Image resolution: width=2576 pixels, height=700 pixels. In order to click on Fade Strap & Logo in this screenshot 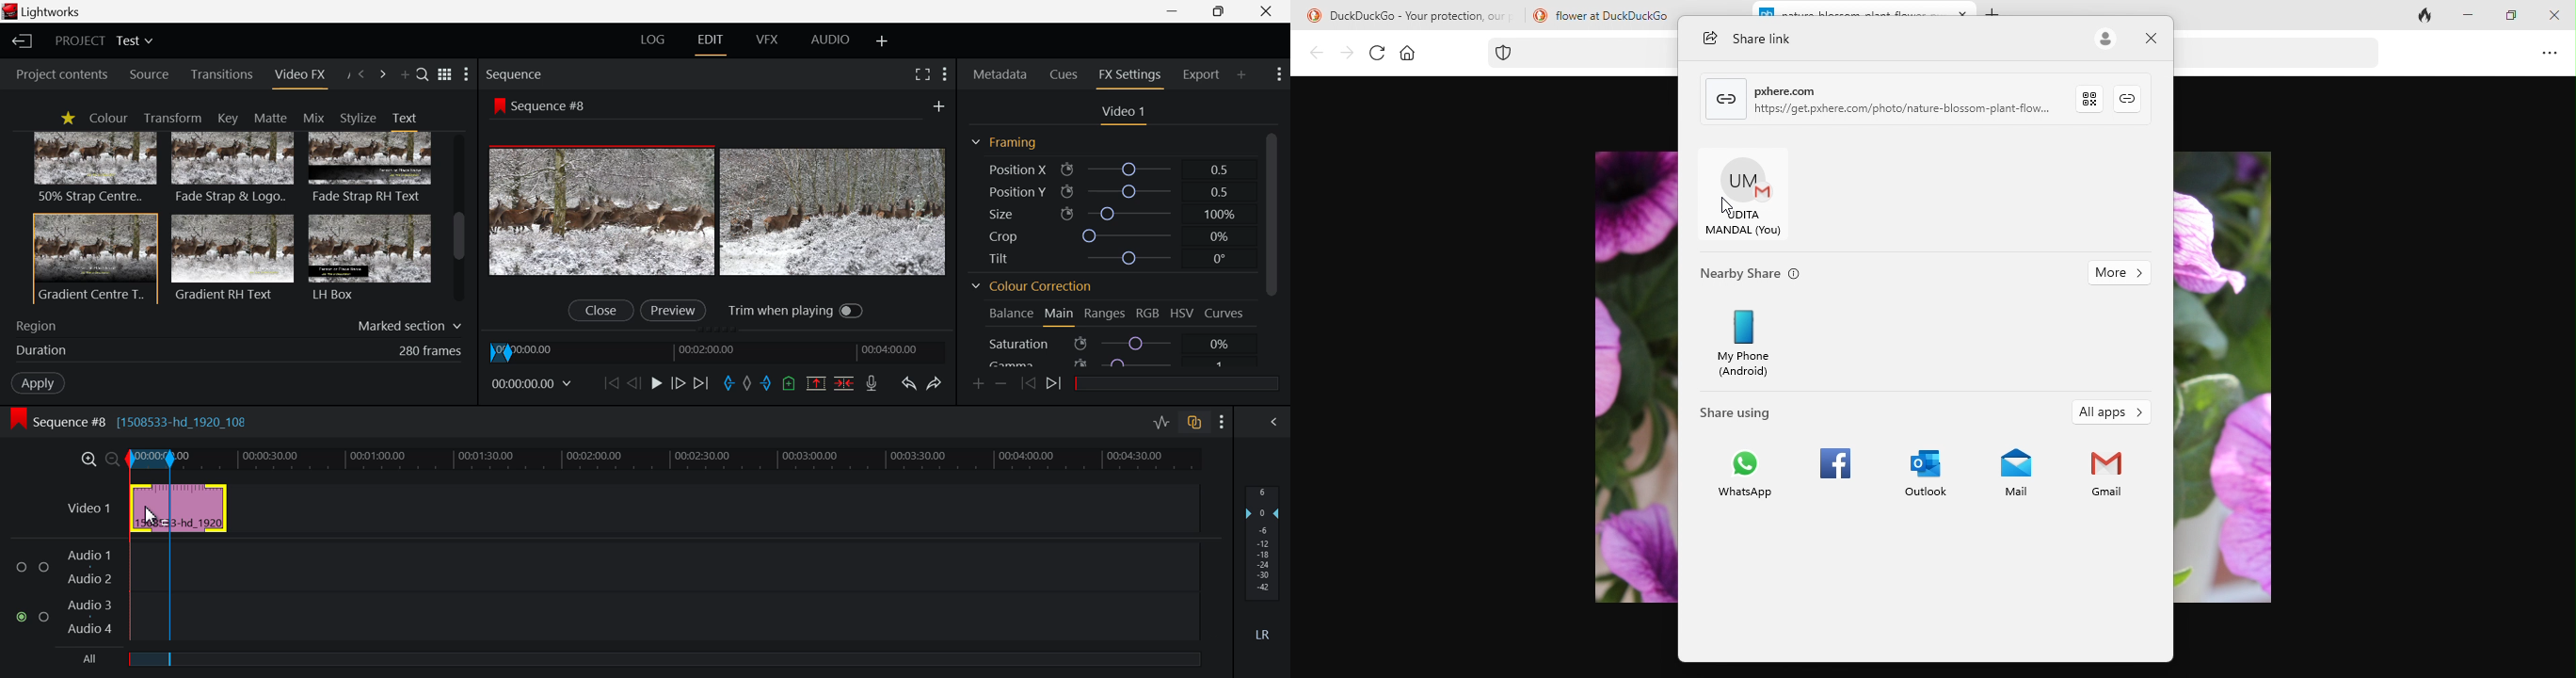, I will do `click(233, 170)`.